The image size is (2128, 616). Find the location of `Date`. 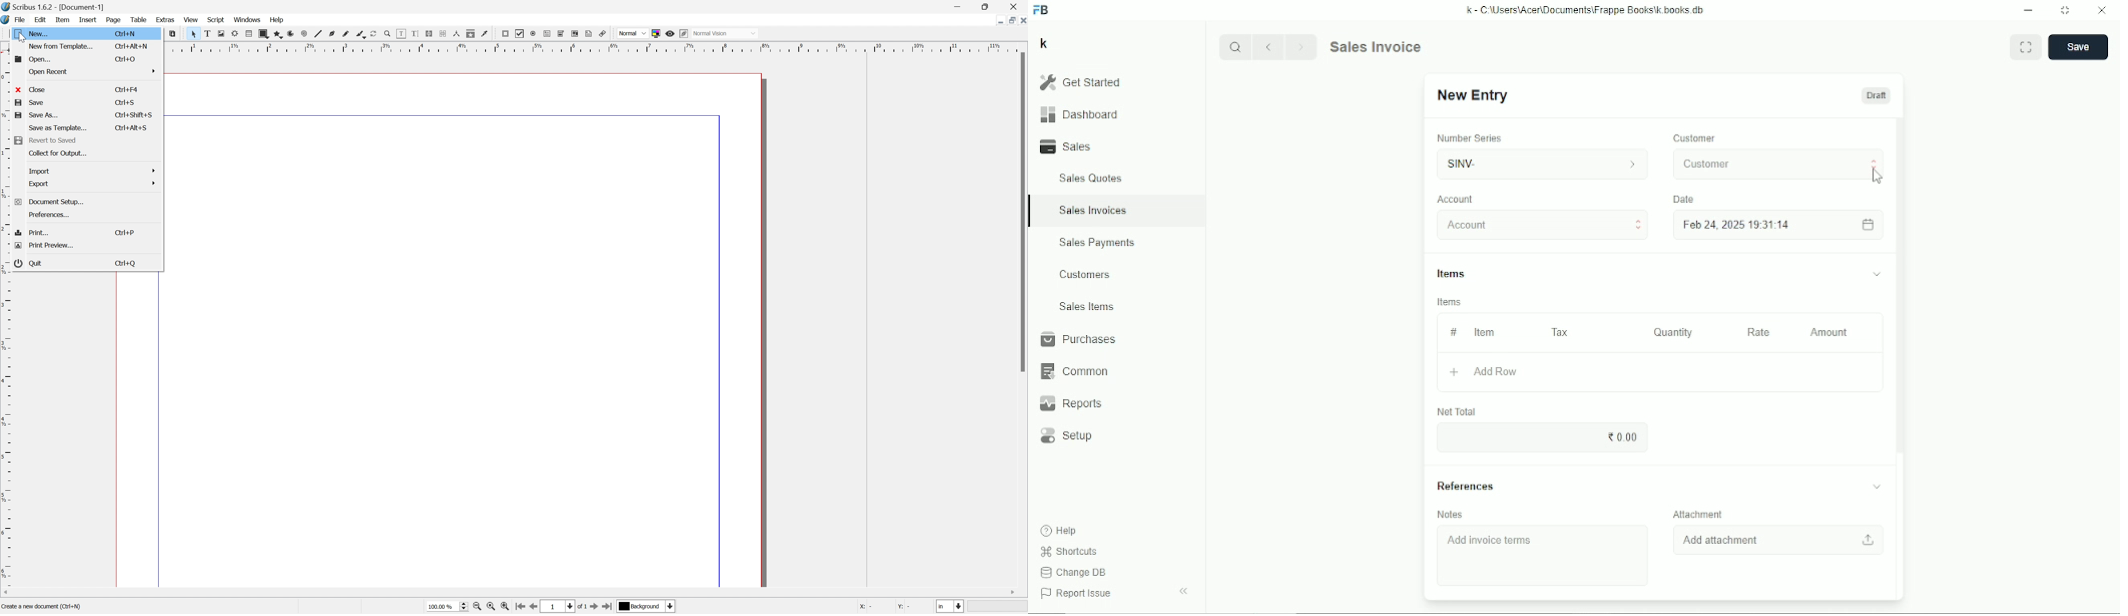

Date is located at coordinates (1683, 199).